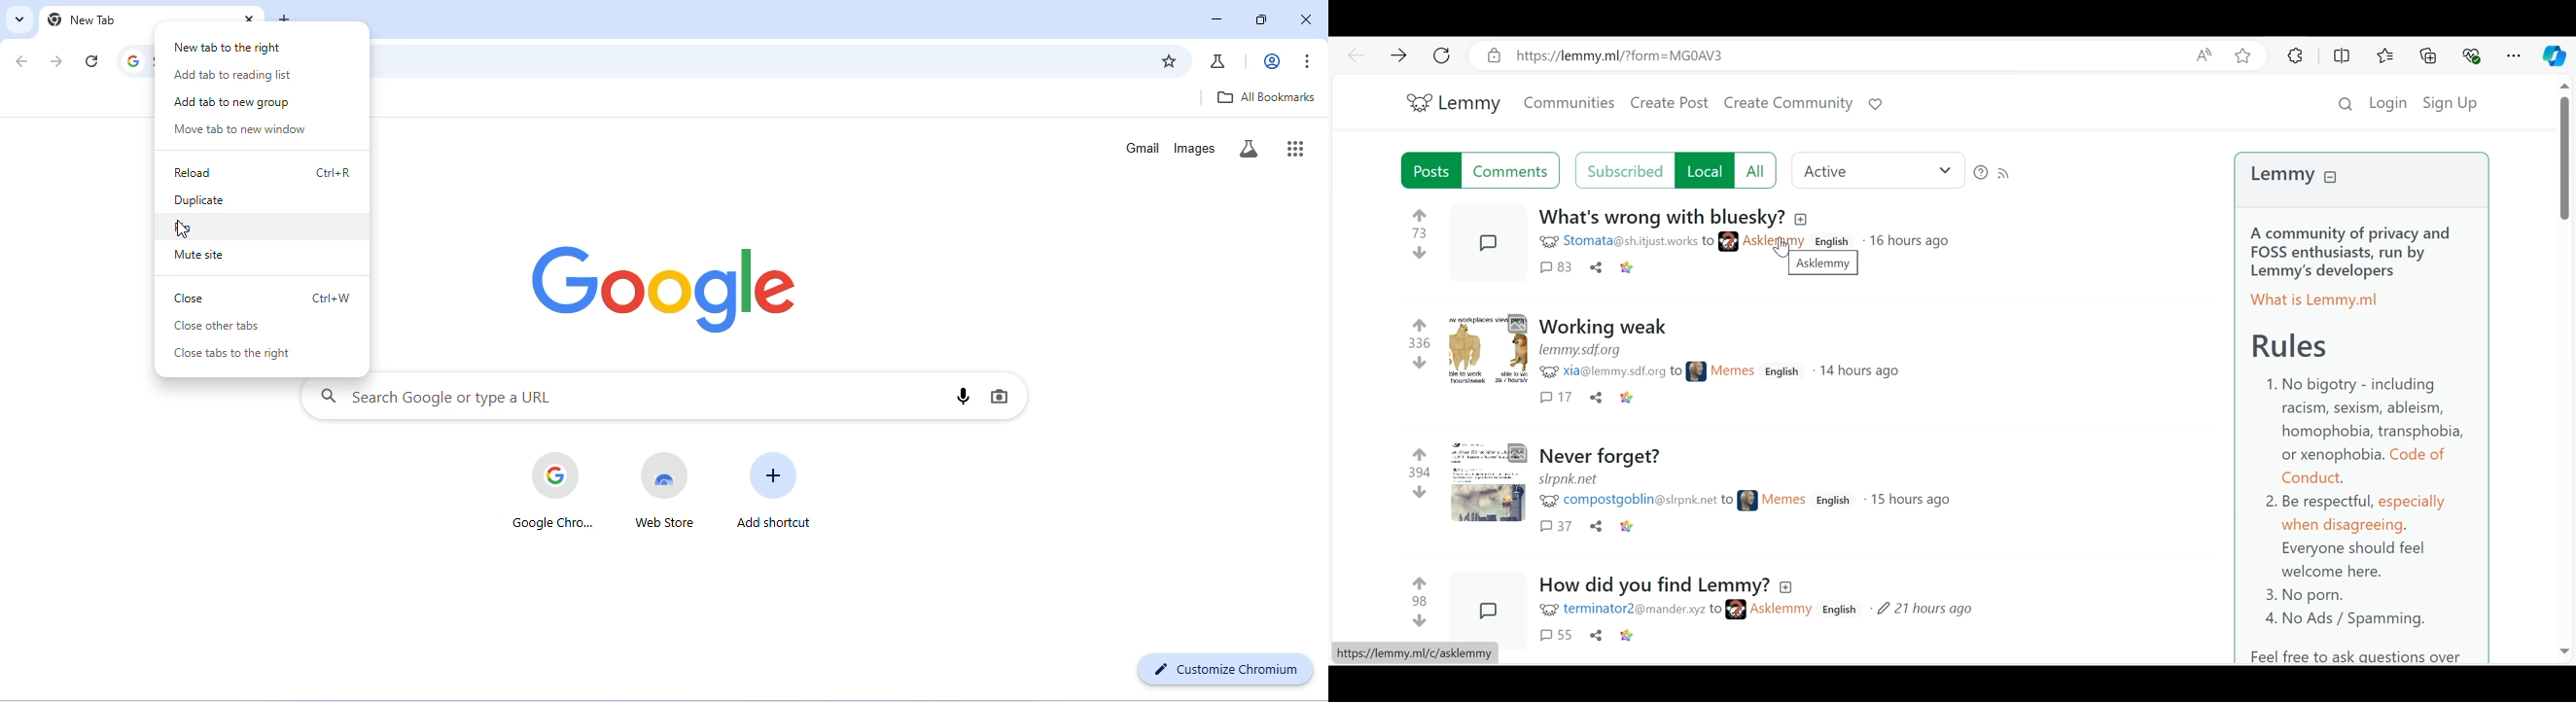  What do you see at coordinates (243, 329) in the screenshot?
I see `close other tabs` at bounding box center [243, 329].